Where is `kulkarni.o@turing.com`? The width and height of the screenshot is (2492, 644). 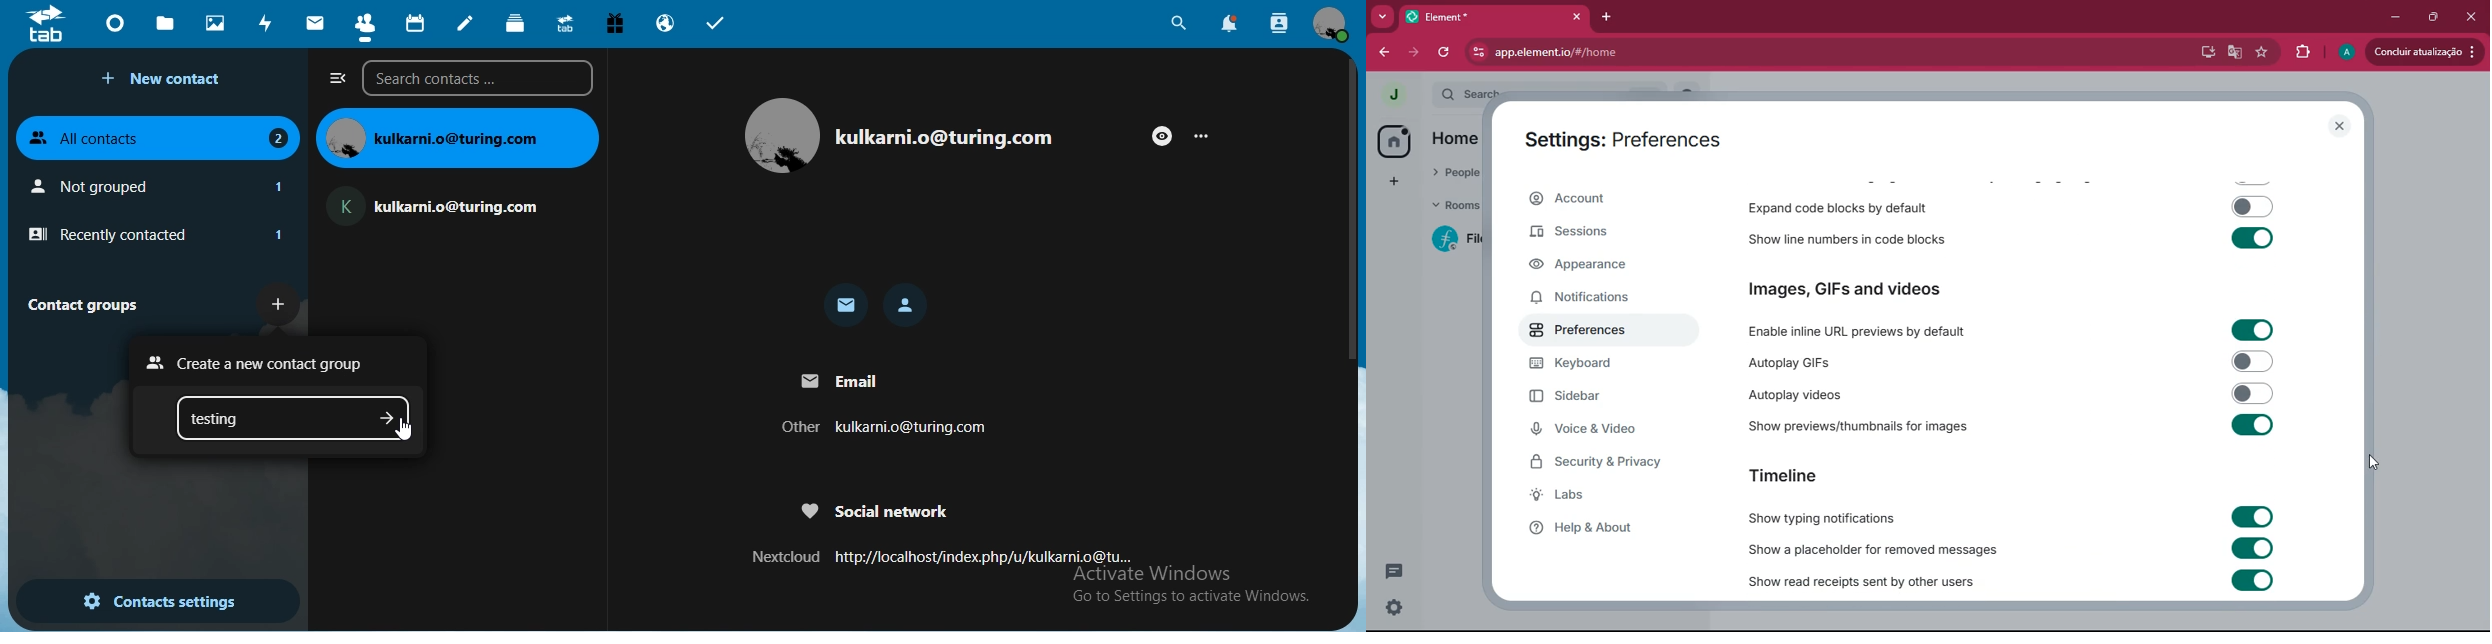 kulkarni.o@turing.com is located at coordinates (944, 136).